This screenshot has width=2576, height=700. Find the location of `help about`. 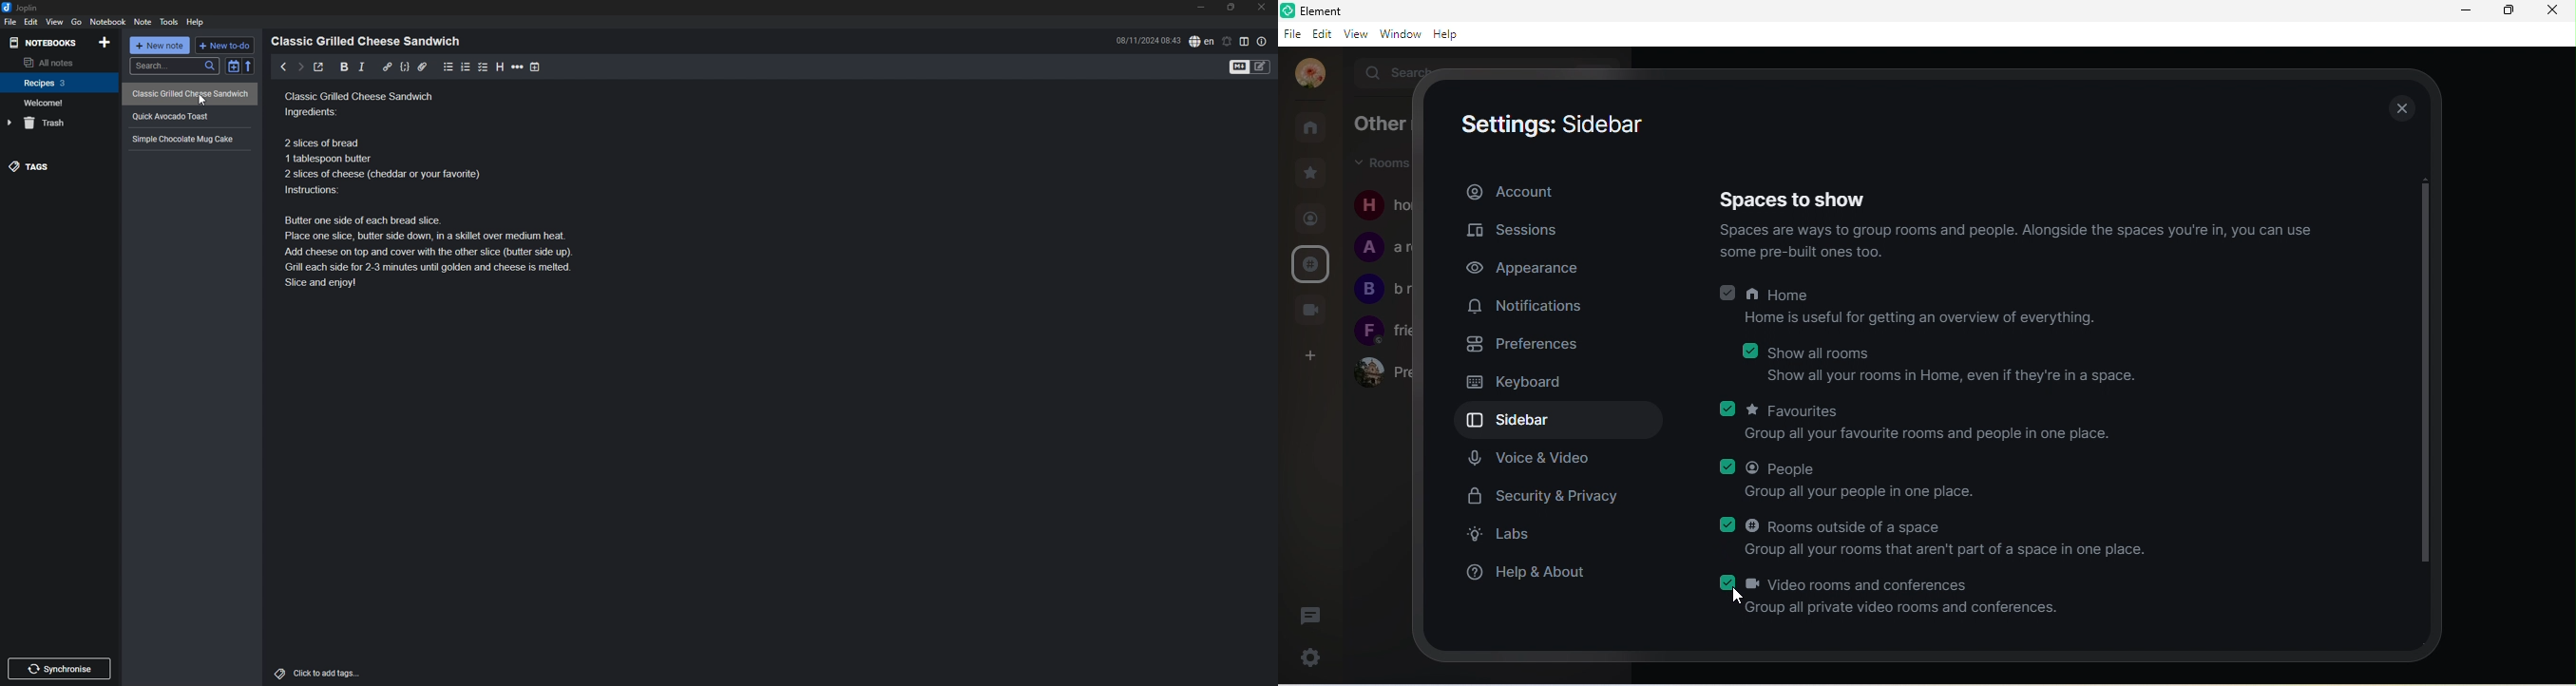

help about is located at coordinates (1533, 575).